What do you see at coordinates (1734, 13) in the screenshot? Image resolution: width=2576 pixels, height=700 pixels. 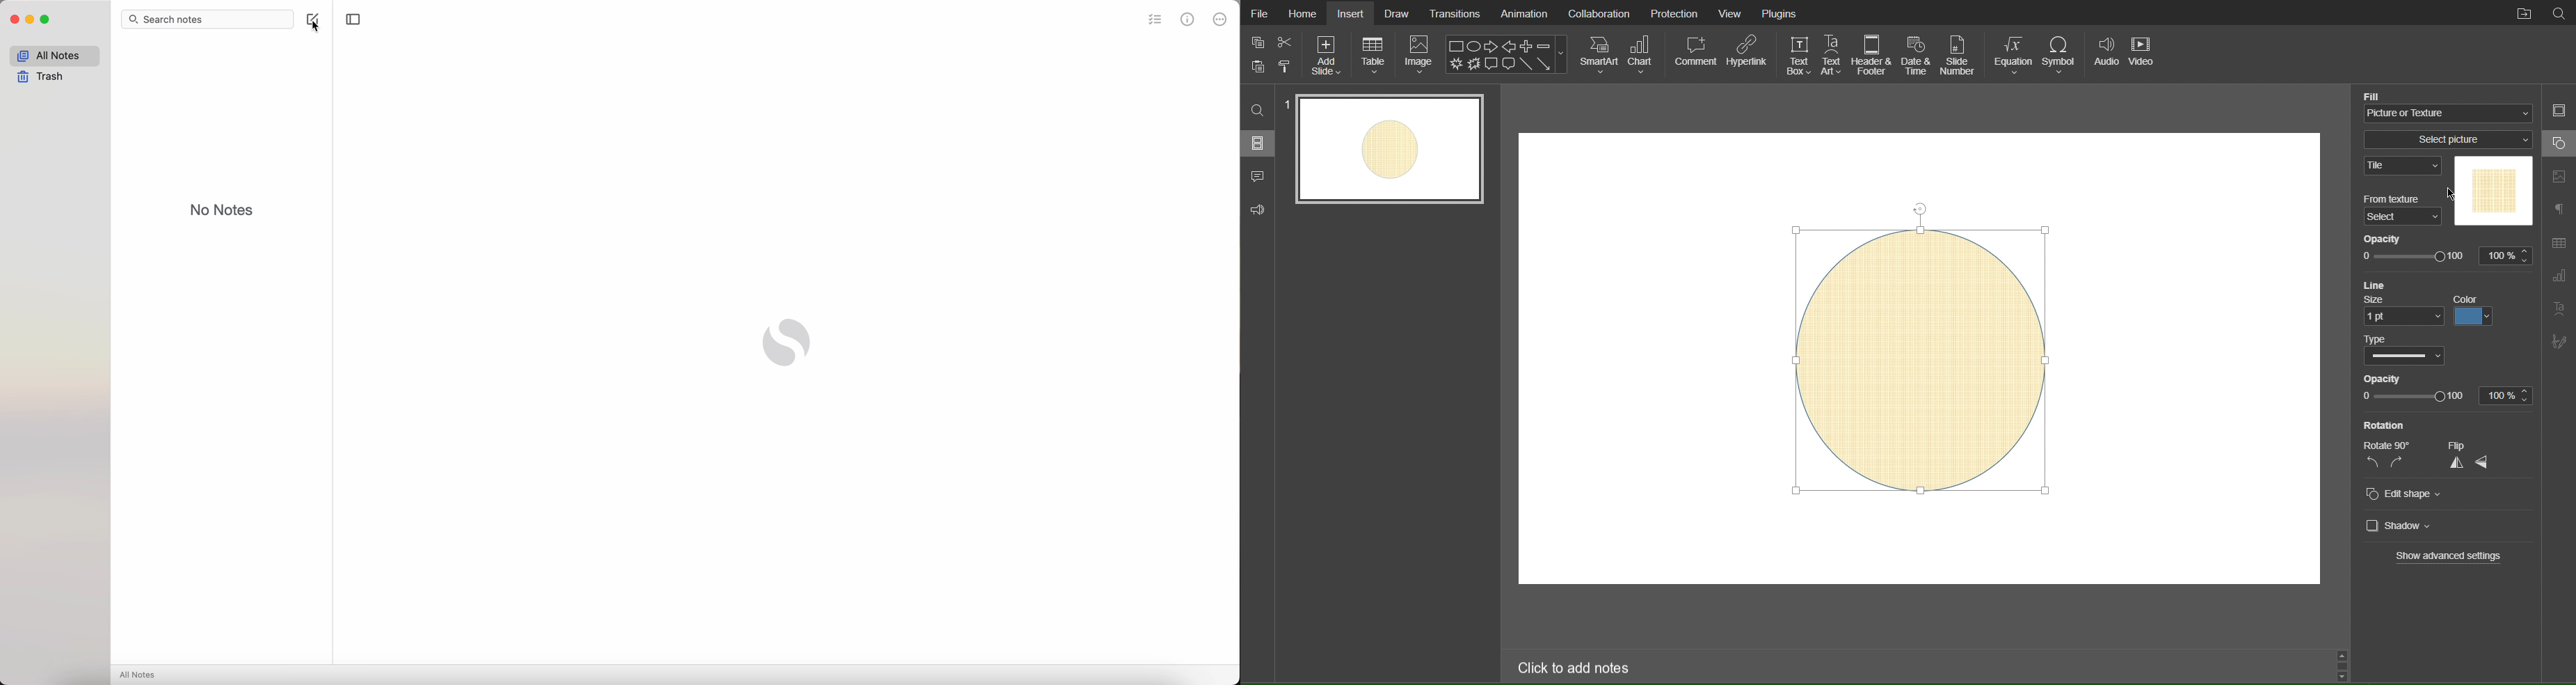 I see `View` at bounding box center [1734, 13].